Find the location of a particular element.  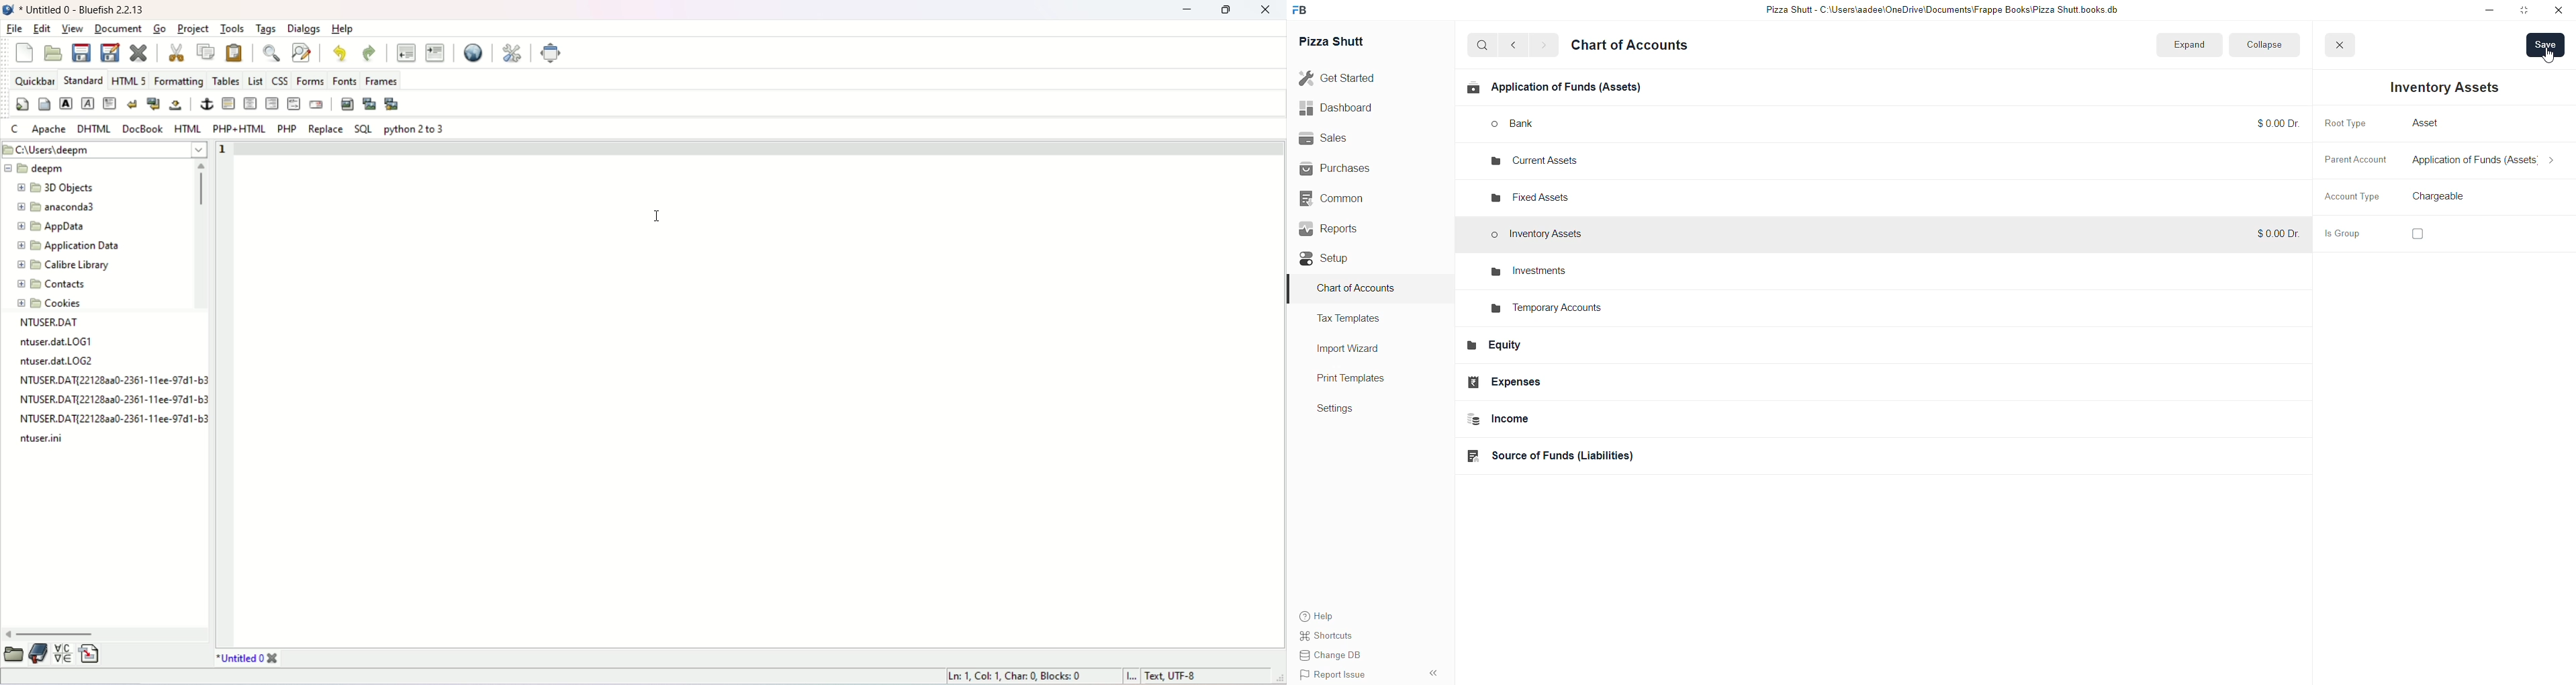

fonts is located at coordinates (346, 81).